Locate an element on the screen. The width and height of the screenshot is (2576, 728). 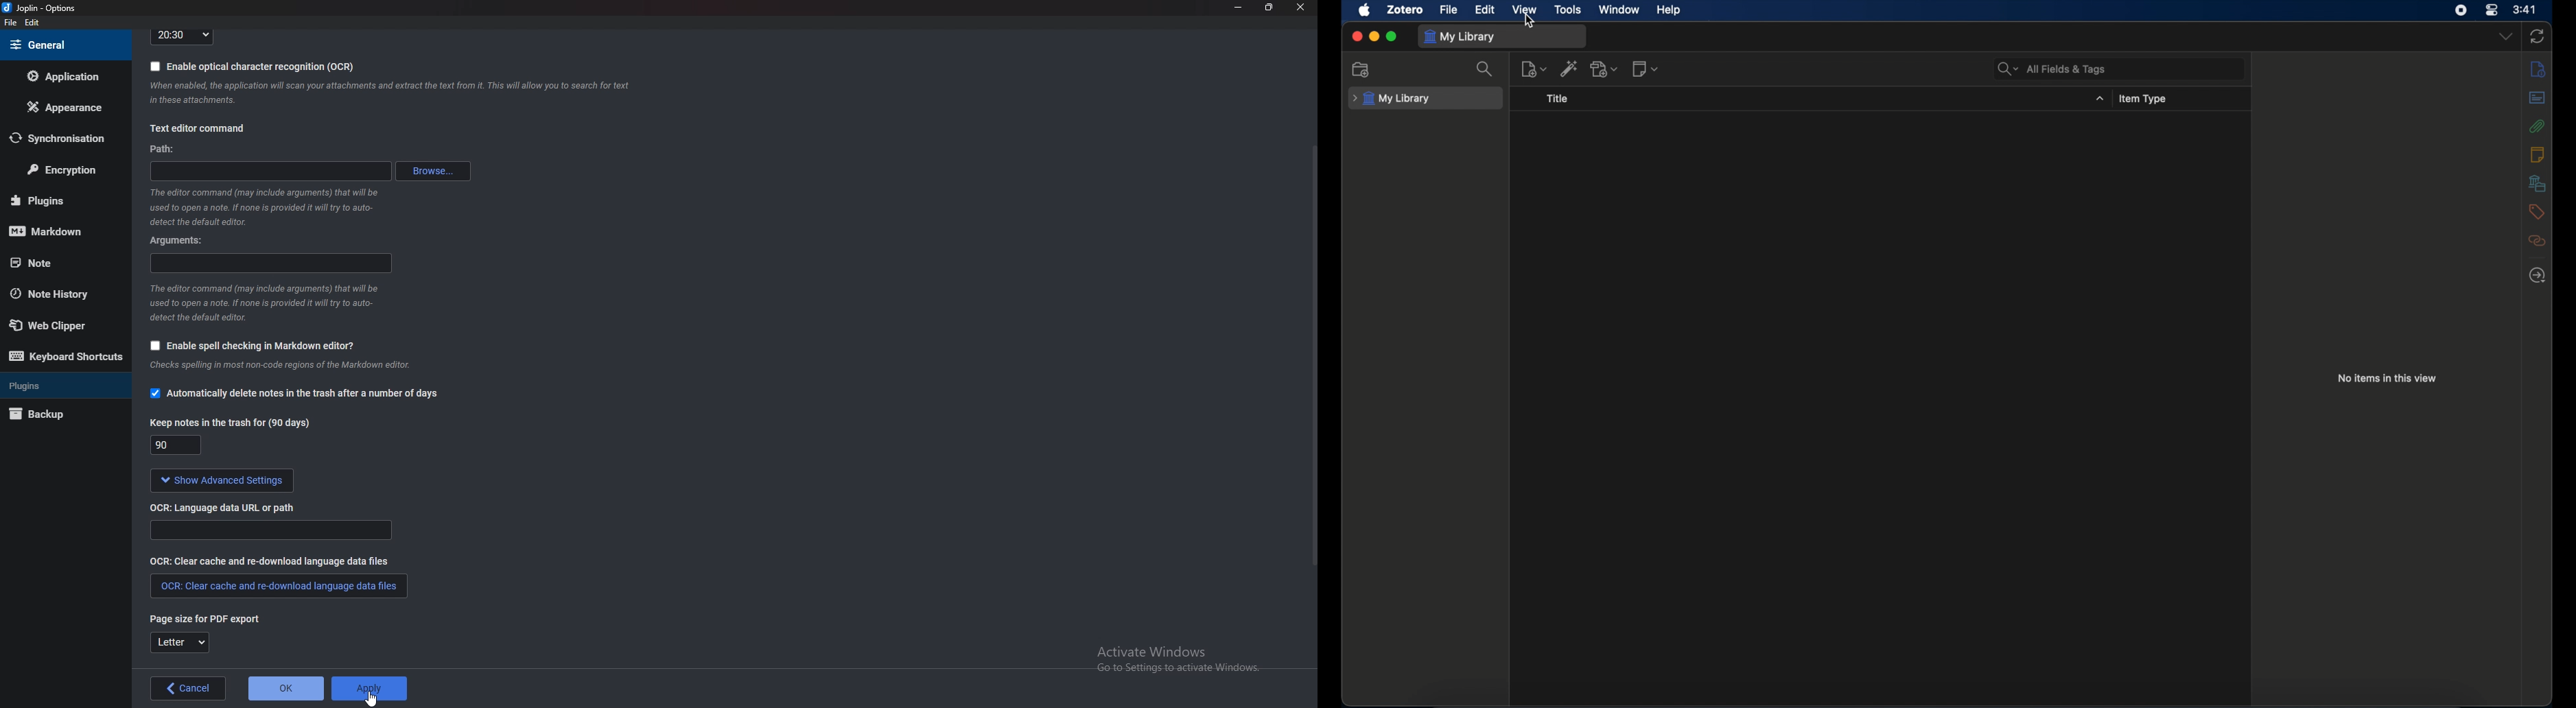
Letter is located at coordinates (180, 644).